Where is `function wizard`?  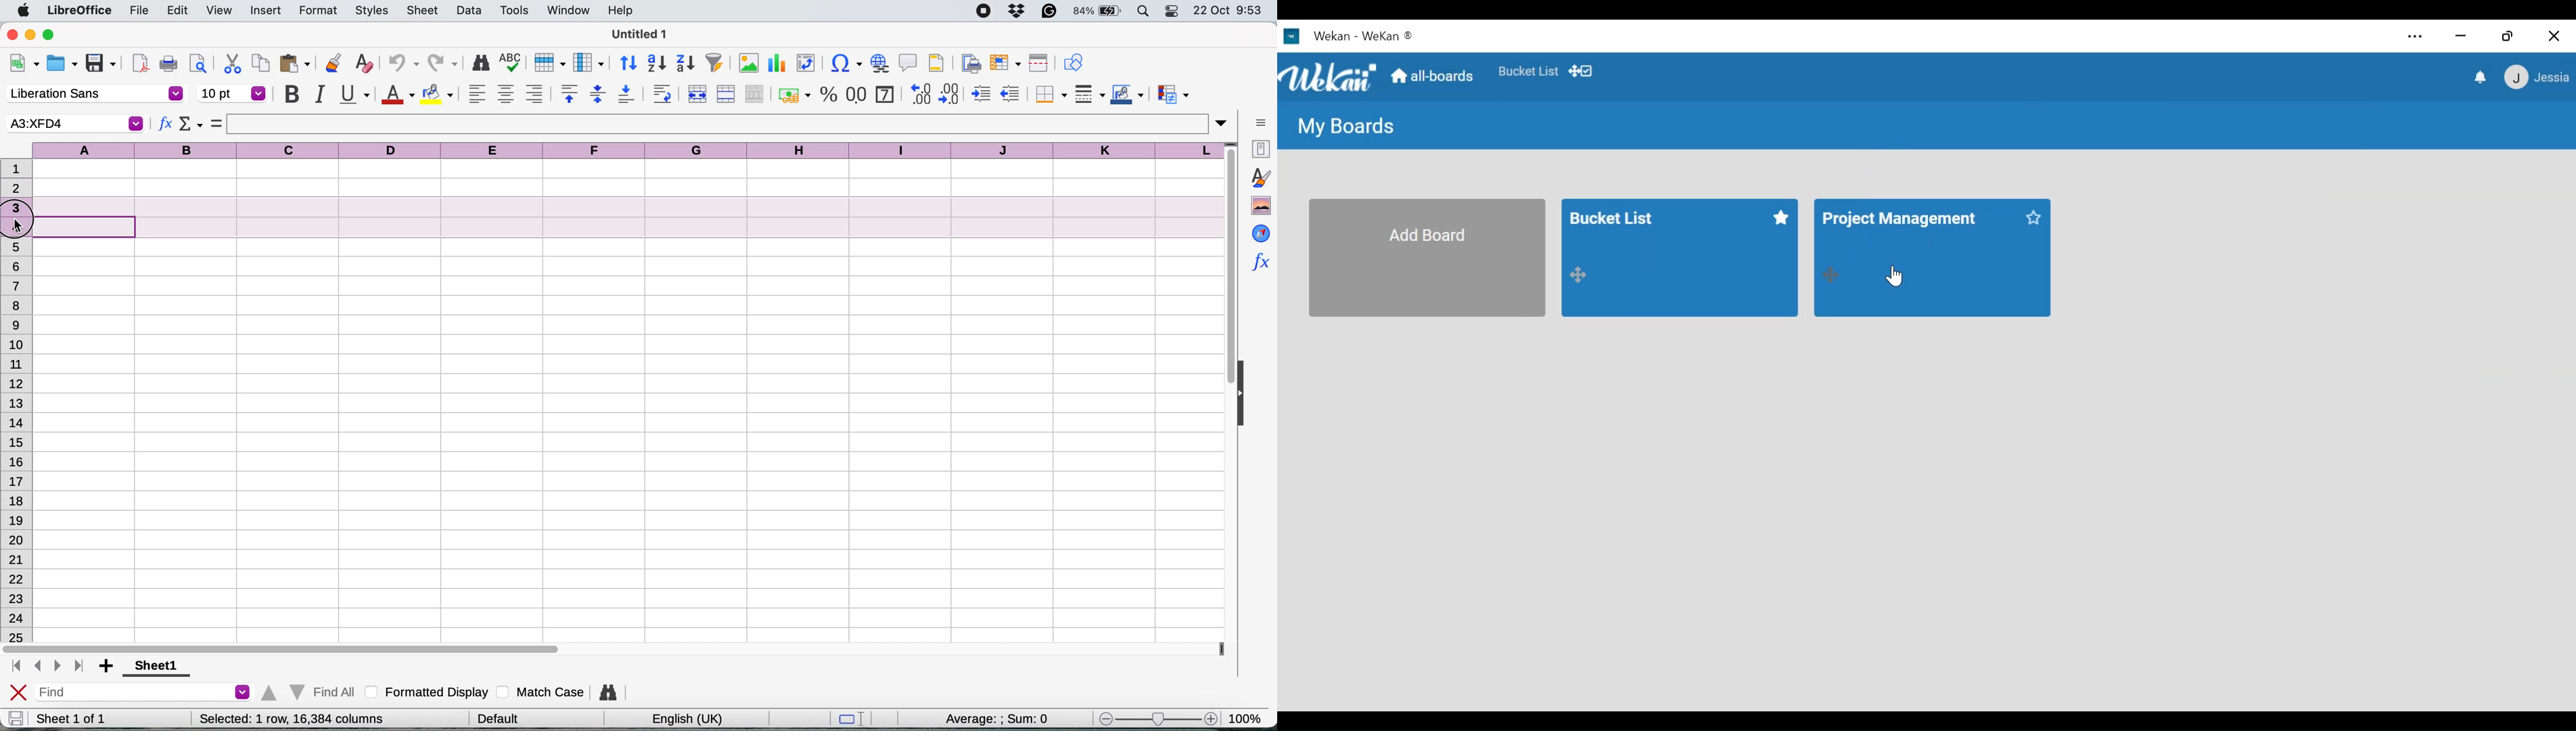
function wizard is located at coordinates (1260, 260).